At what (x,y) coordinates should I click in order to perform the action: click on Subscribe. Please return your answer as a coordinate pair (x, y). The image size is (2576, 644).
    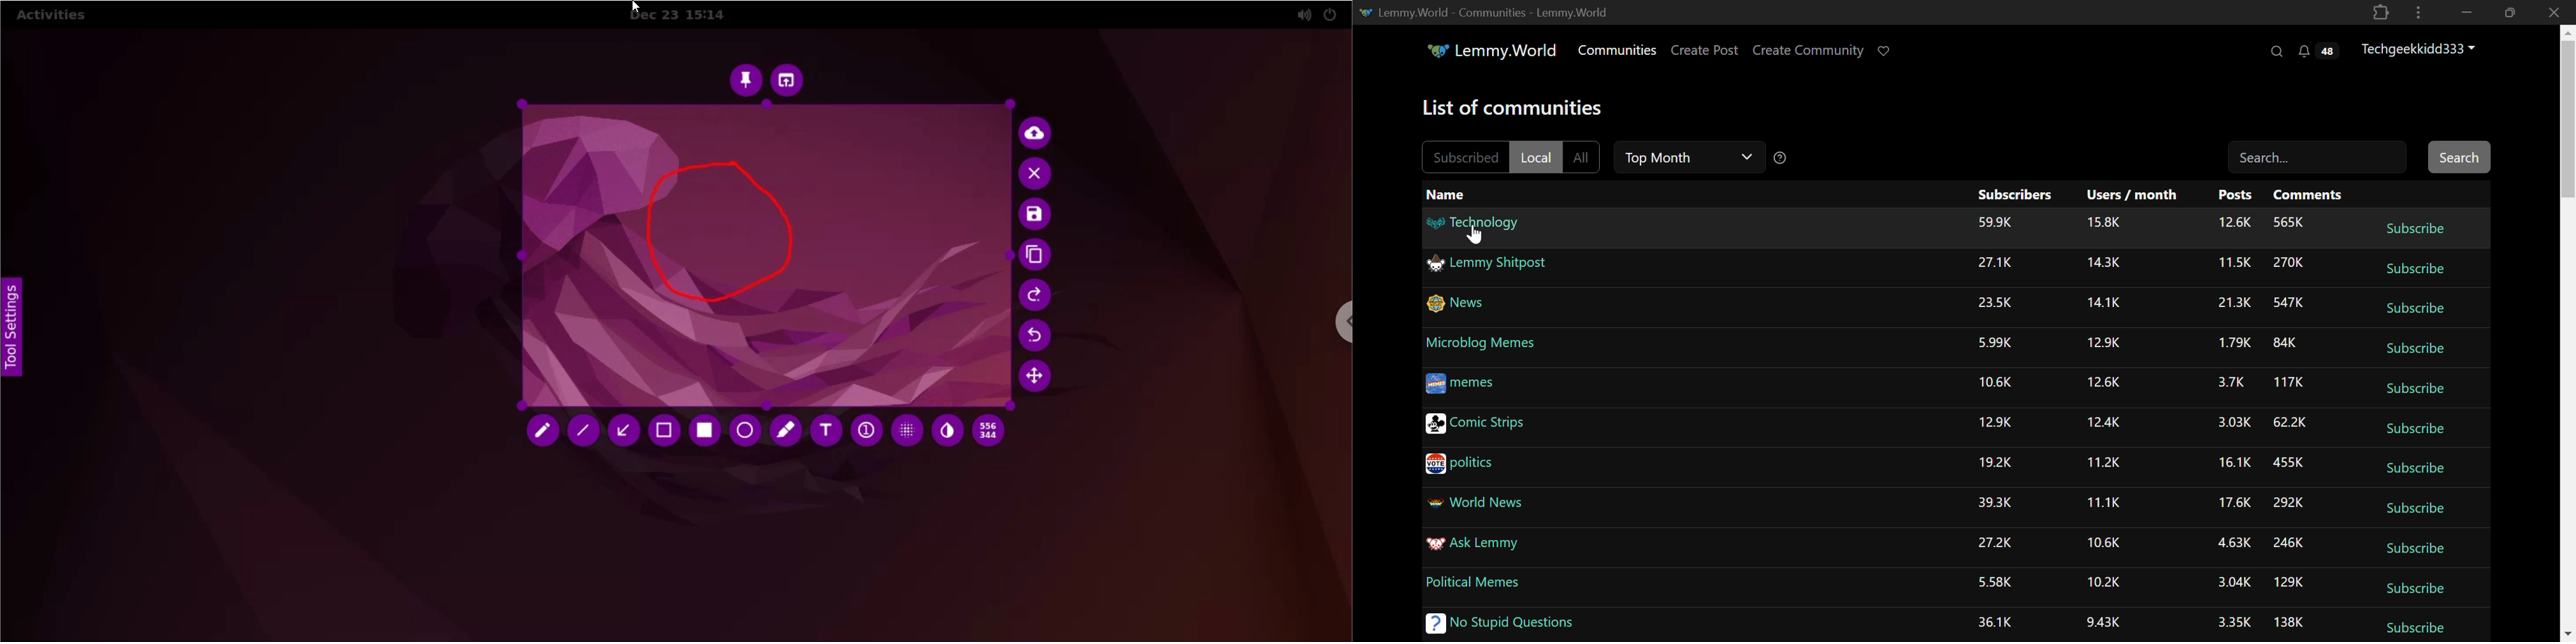
    Looking at the image, I should click on (2414, 310).